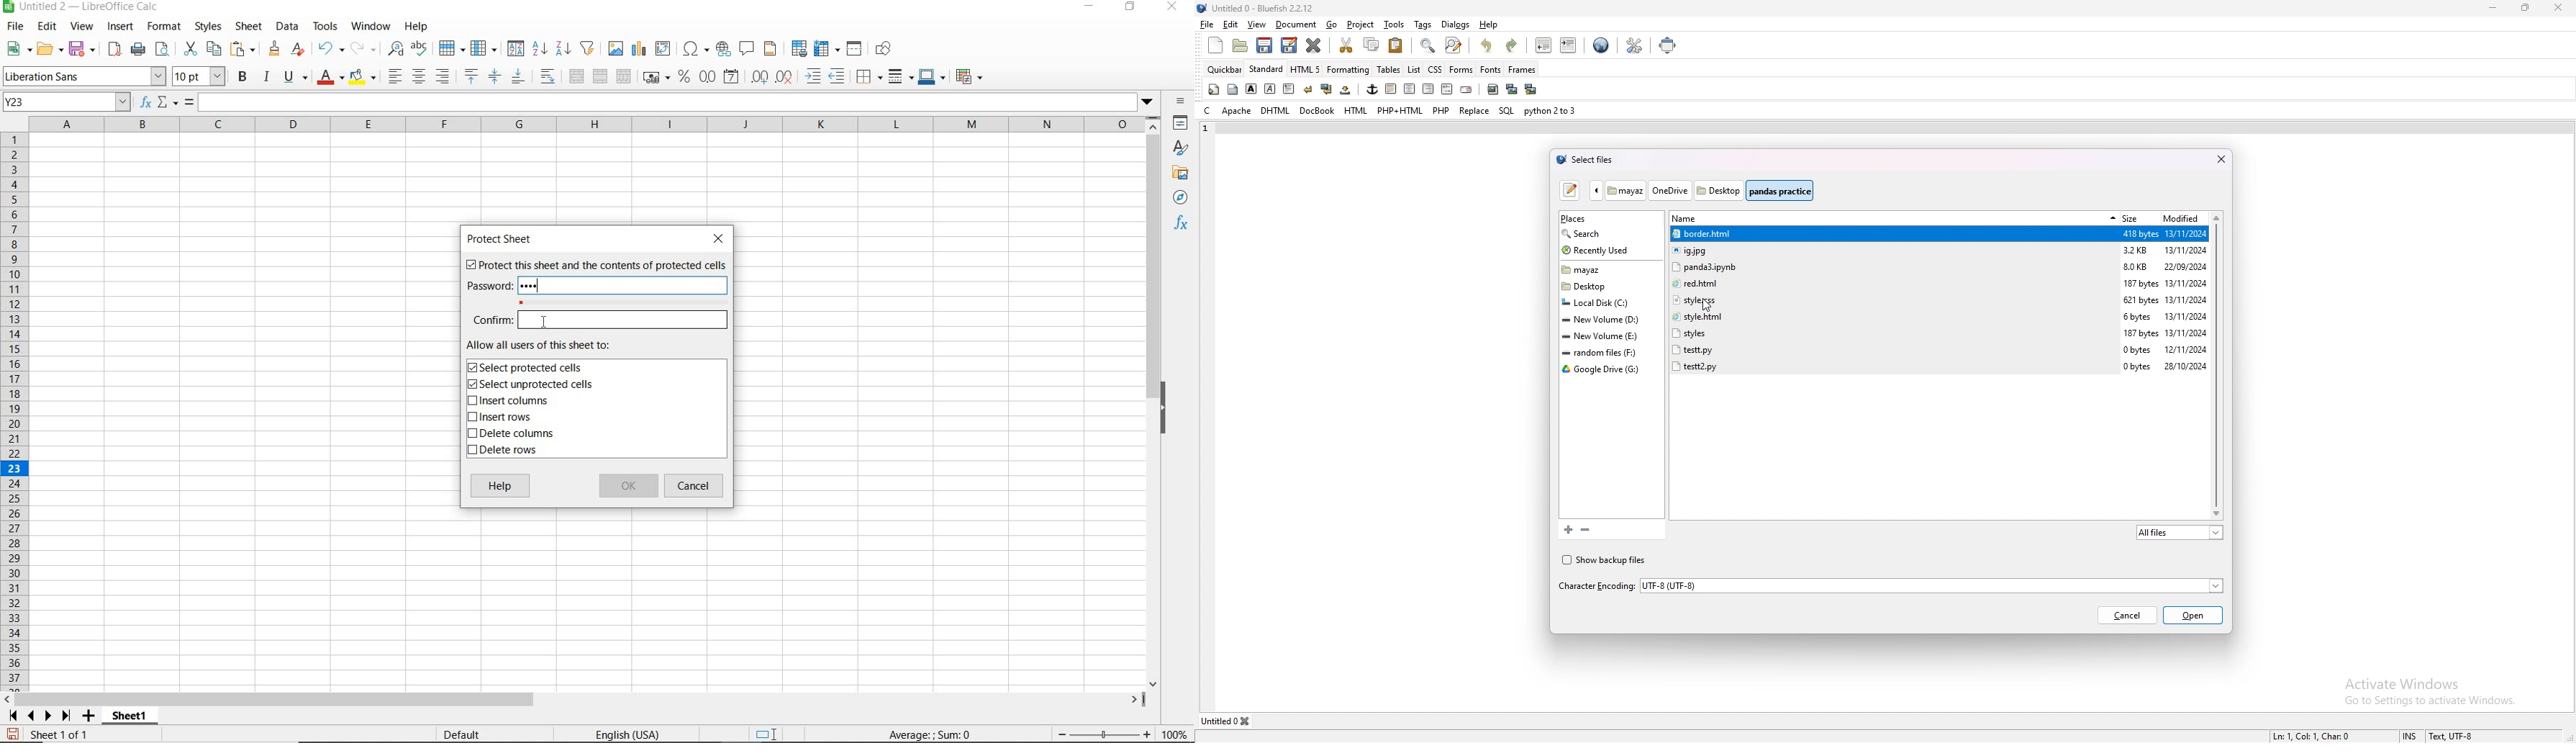  Describe the element at coordinates (856, 48) in the screenshot. I see `SPLIT WINDOW` at that location.